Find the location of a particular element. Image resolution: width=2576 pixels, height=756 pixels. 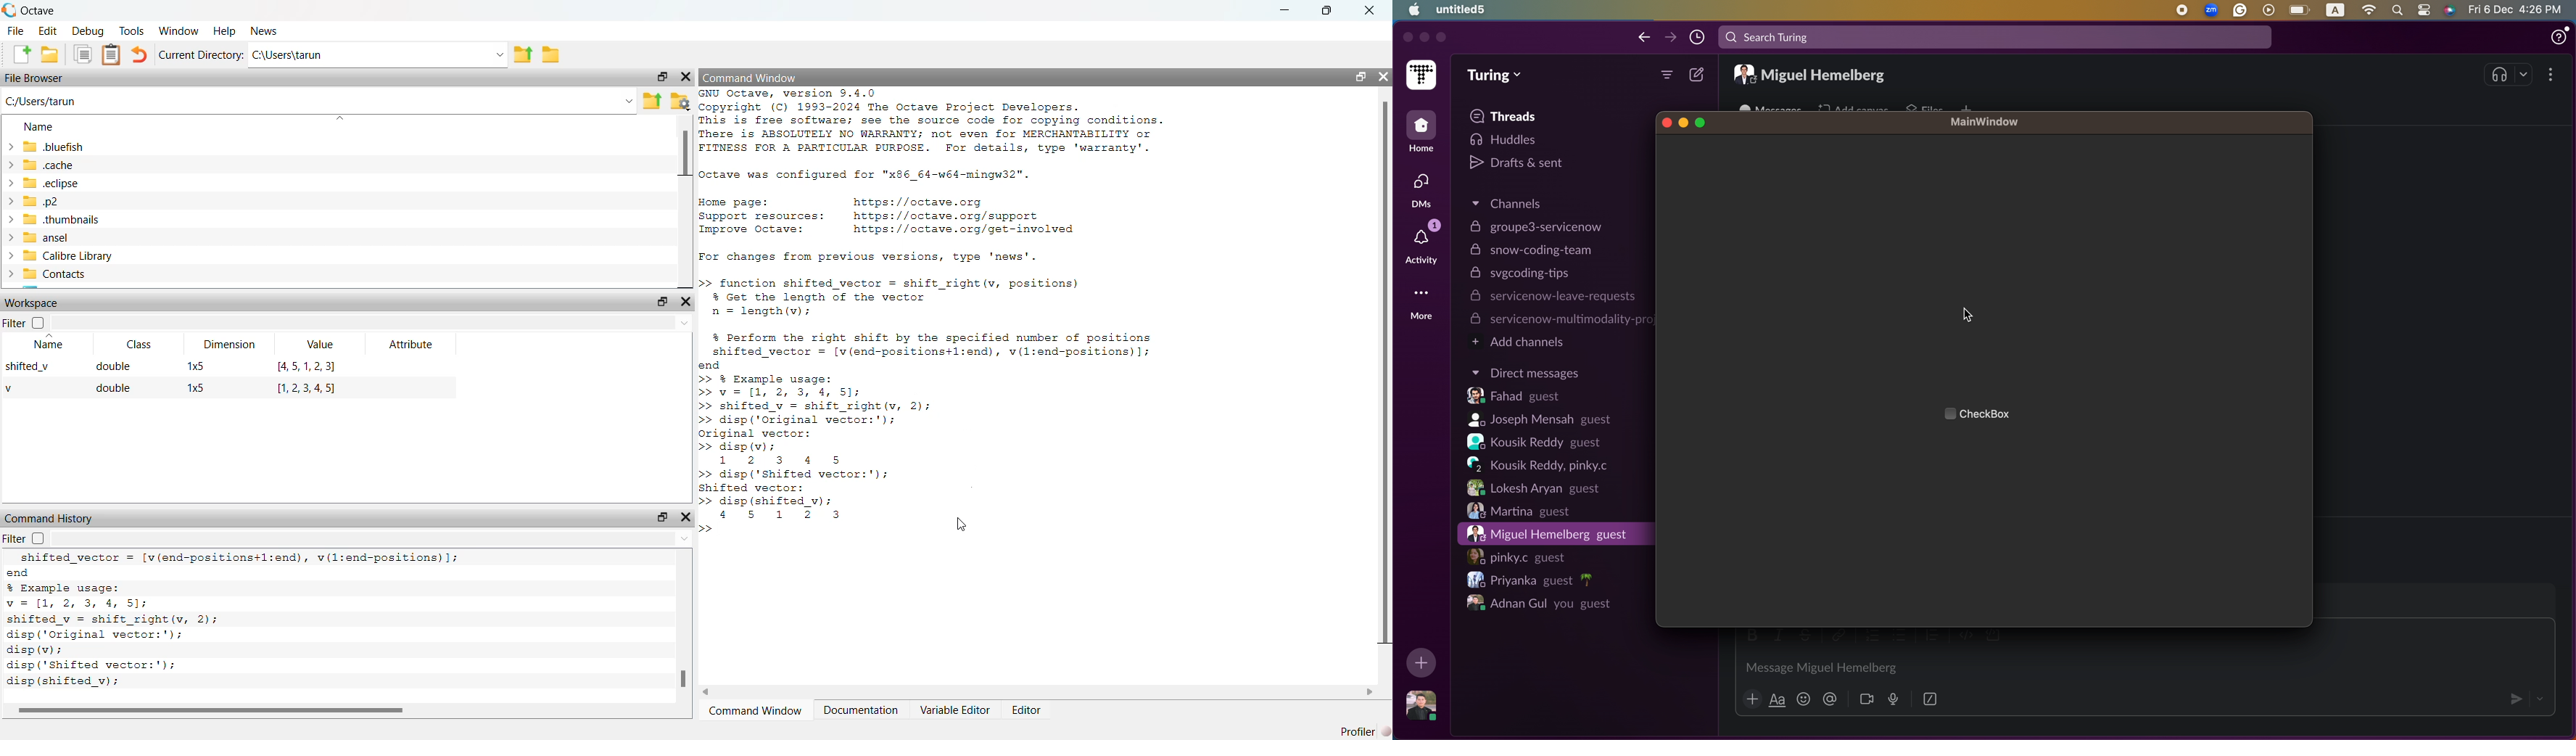

history is located at coordinates (1697, 37).